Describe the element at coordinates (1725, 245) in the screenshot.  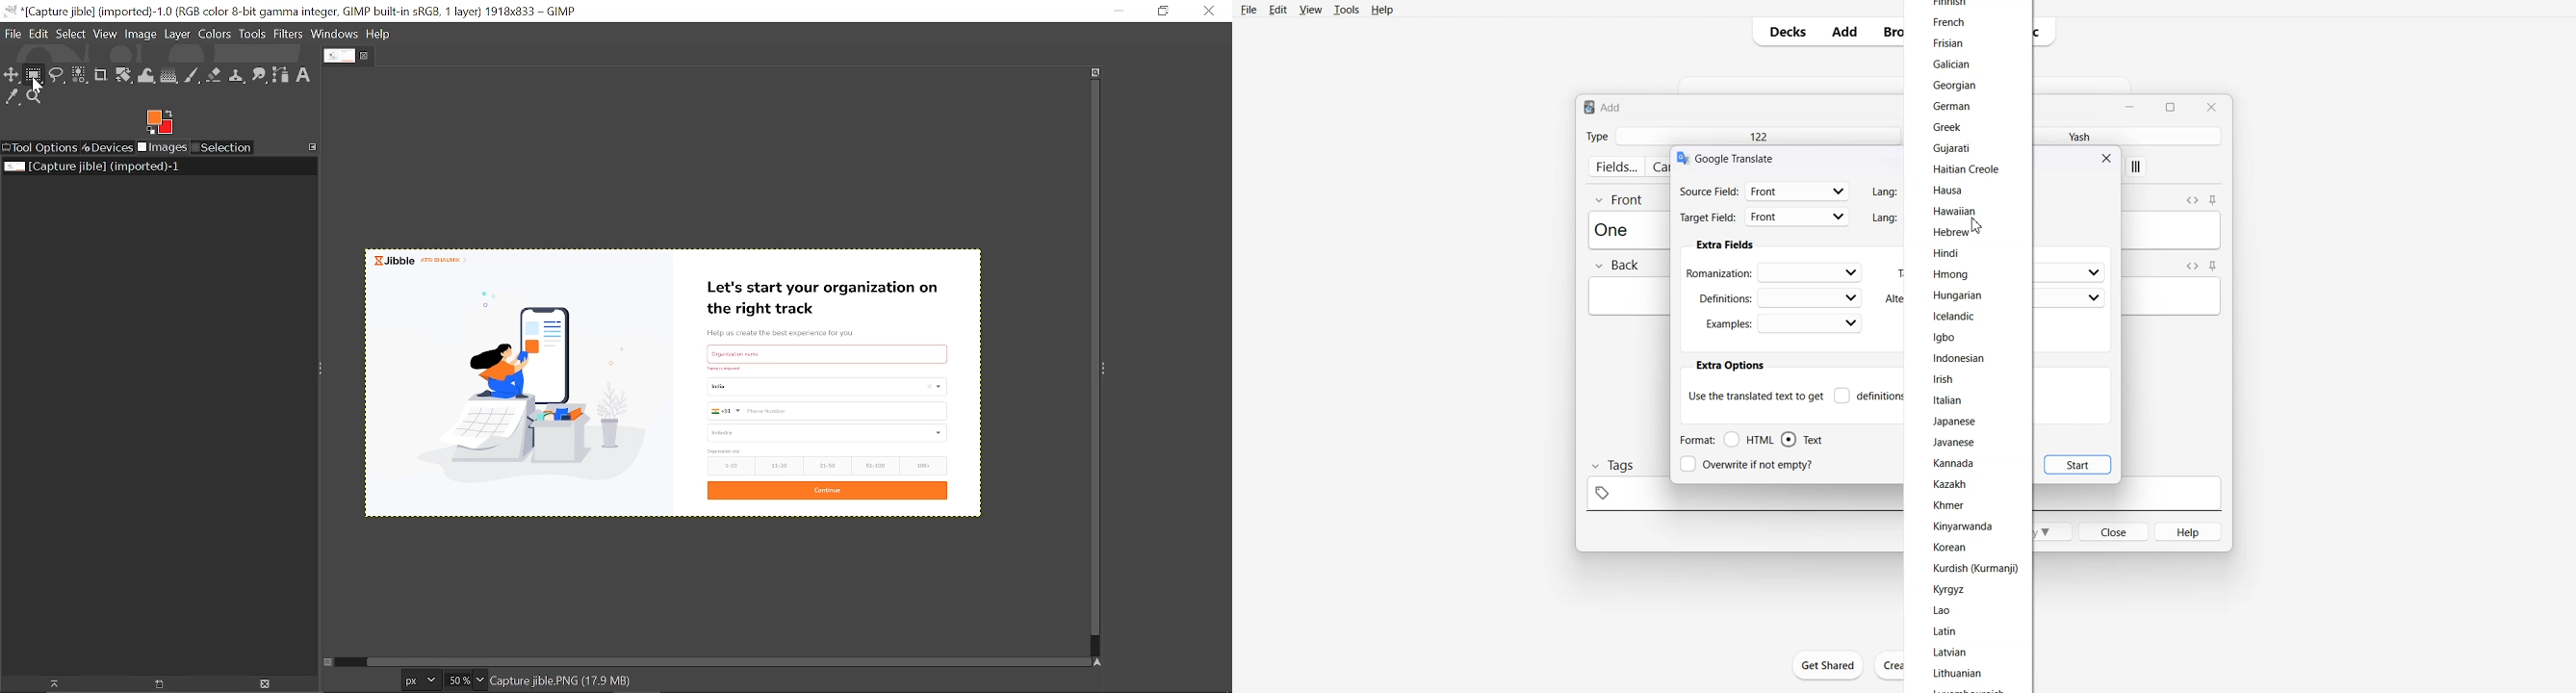
I see `Extra fields` at that location.